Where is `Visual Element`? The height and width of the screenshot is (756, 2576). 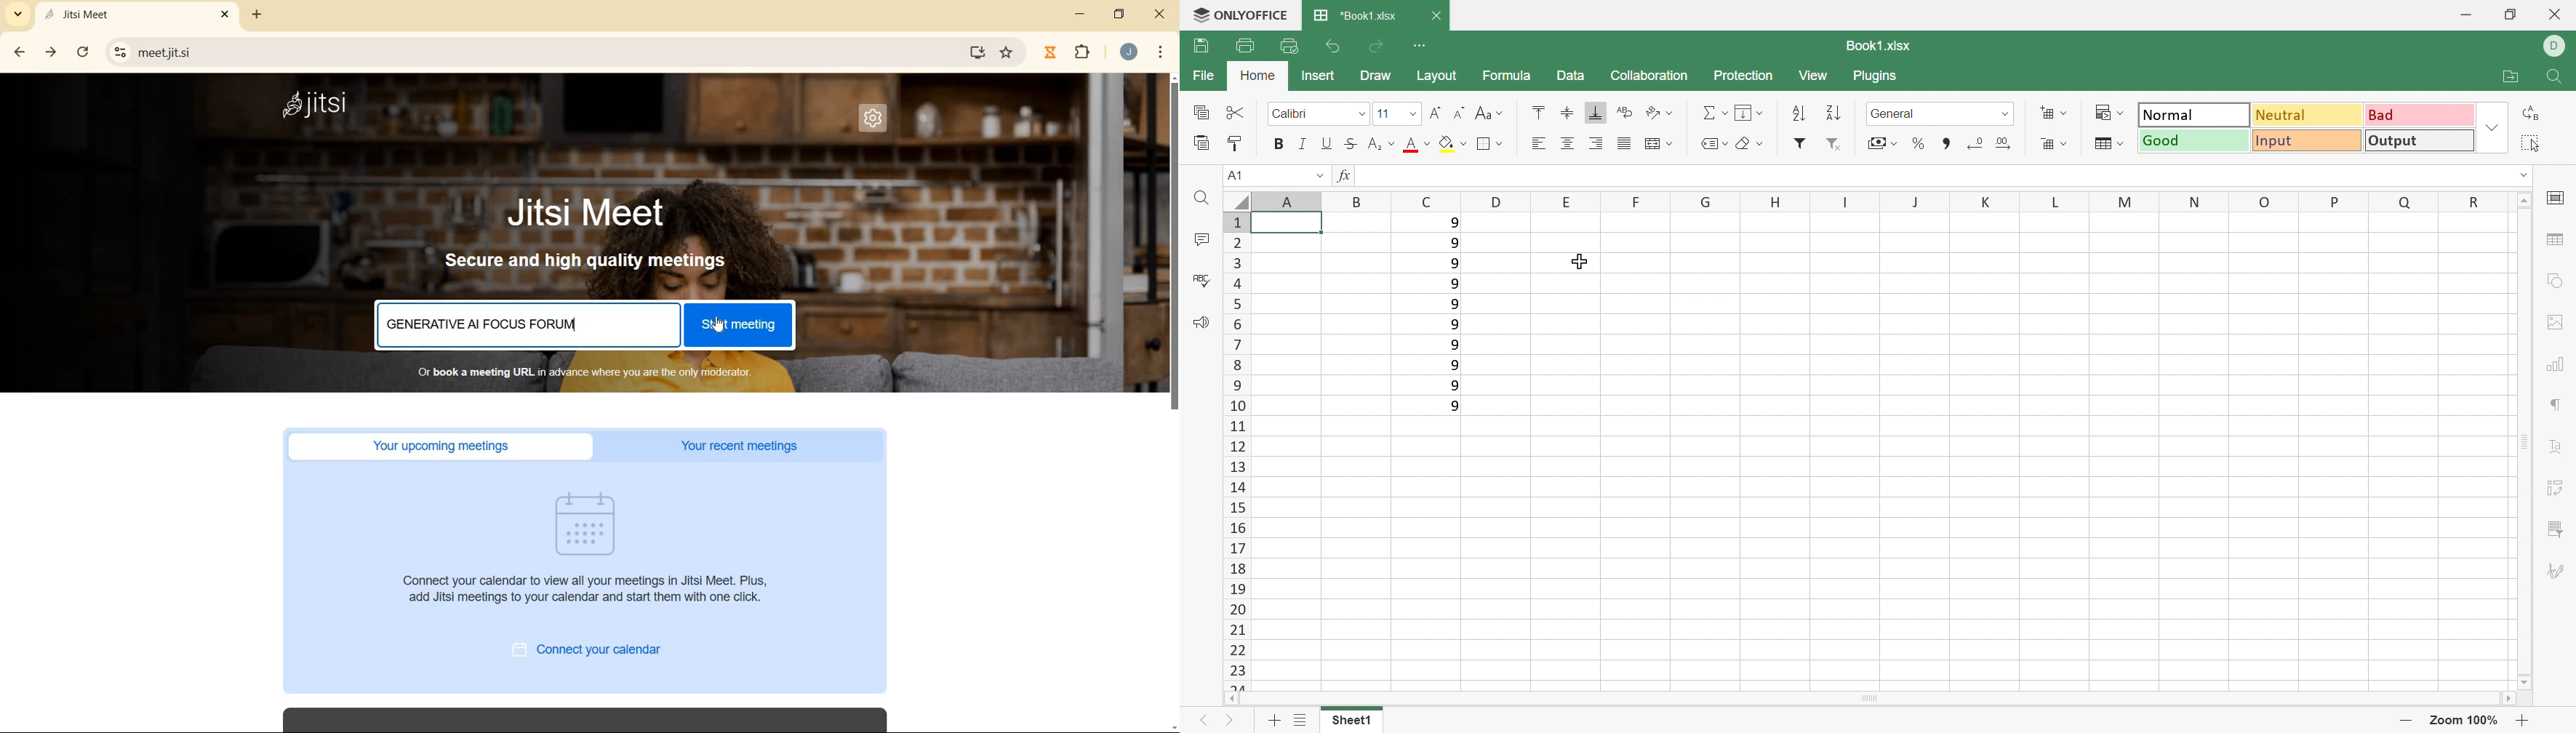 Visual Element is located at coordinates (586, 523).